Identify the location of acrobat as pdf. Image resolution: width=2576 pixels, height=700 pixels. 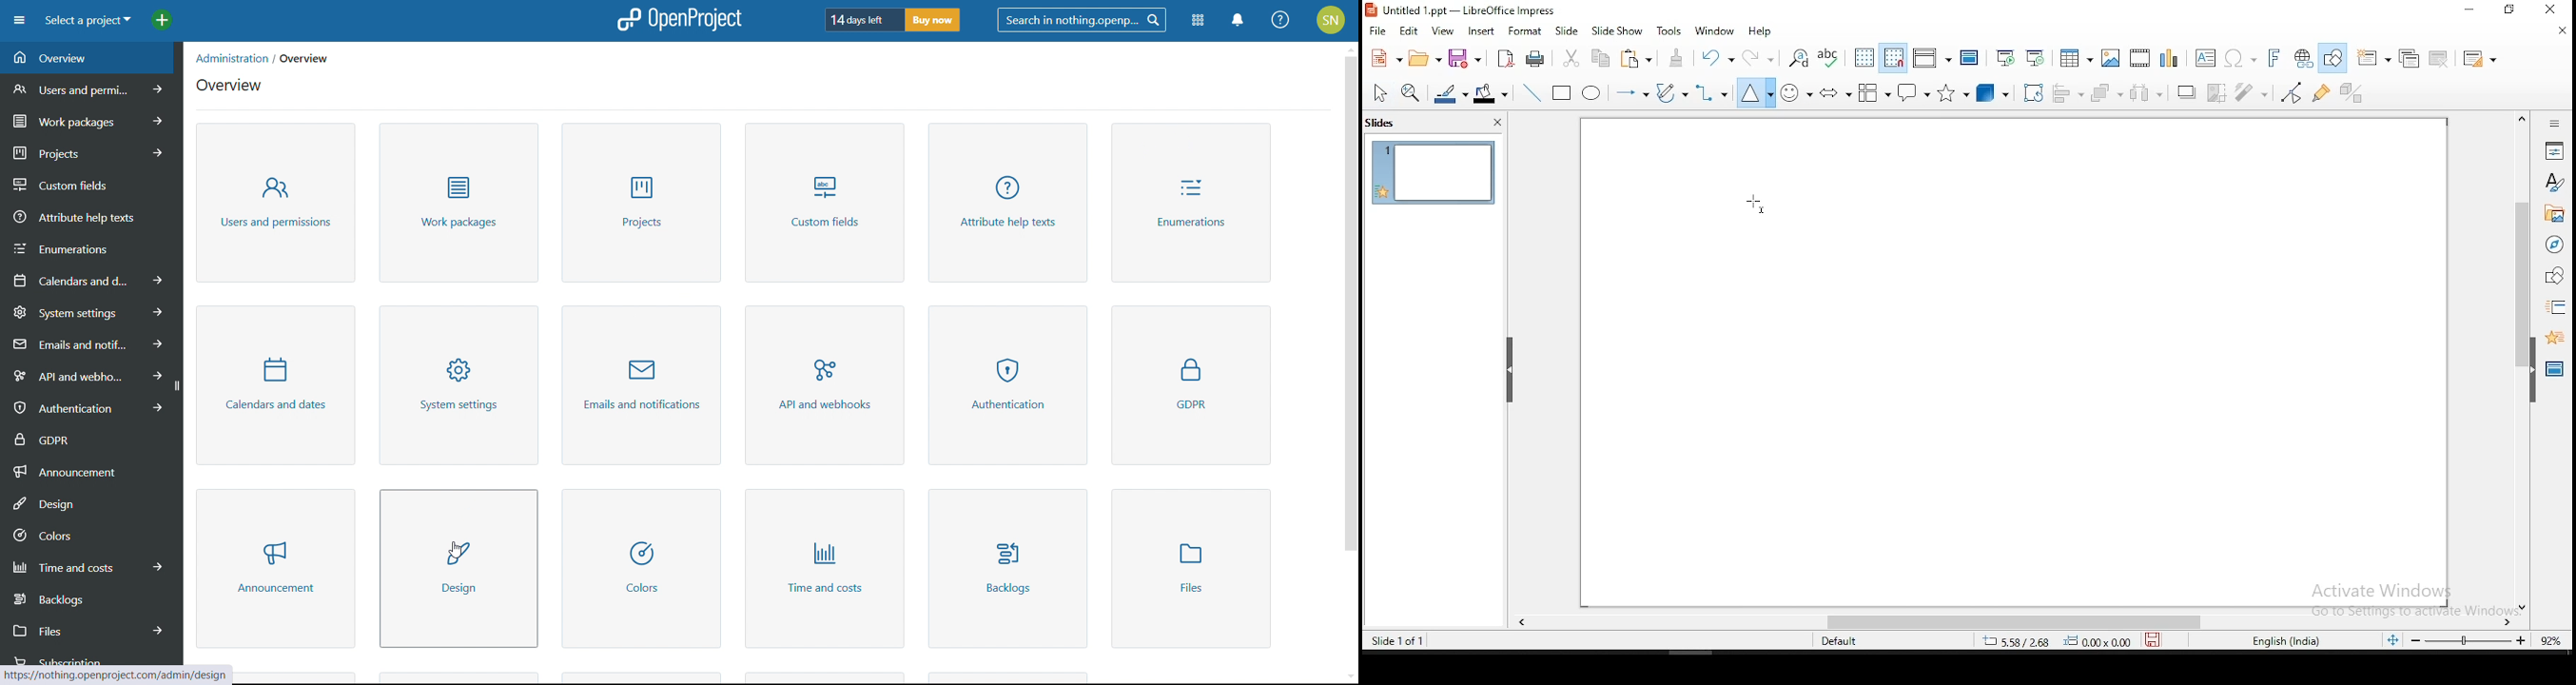
(1507, 60).